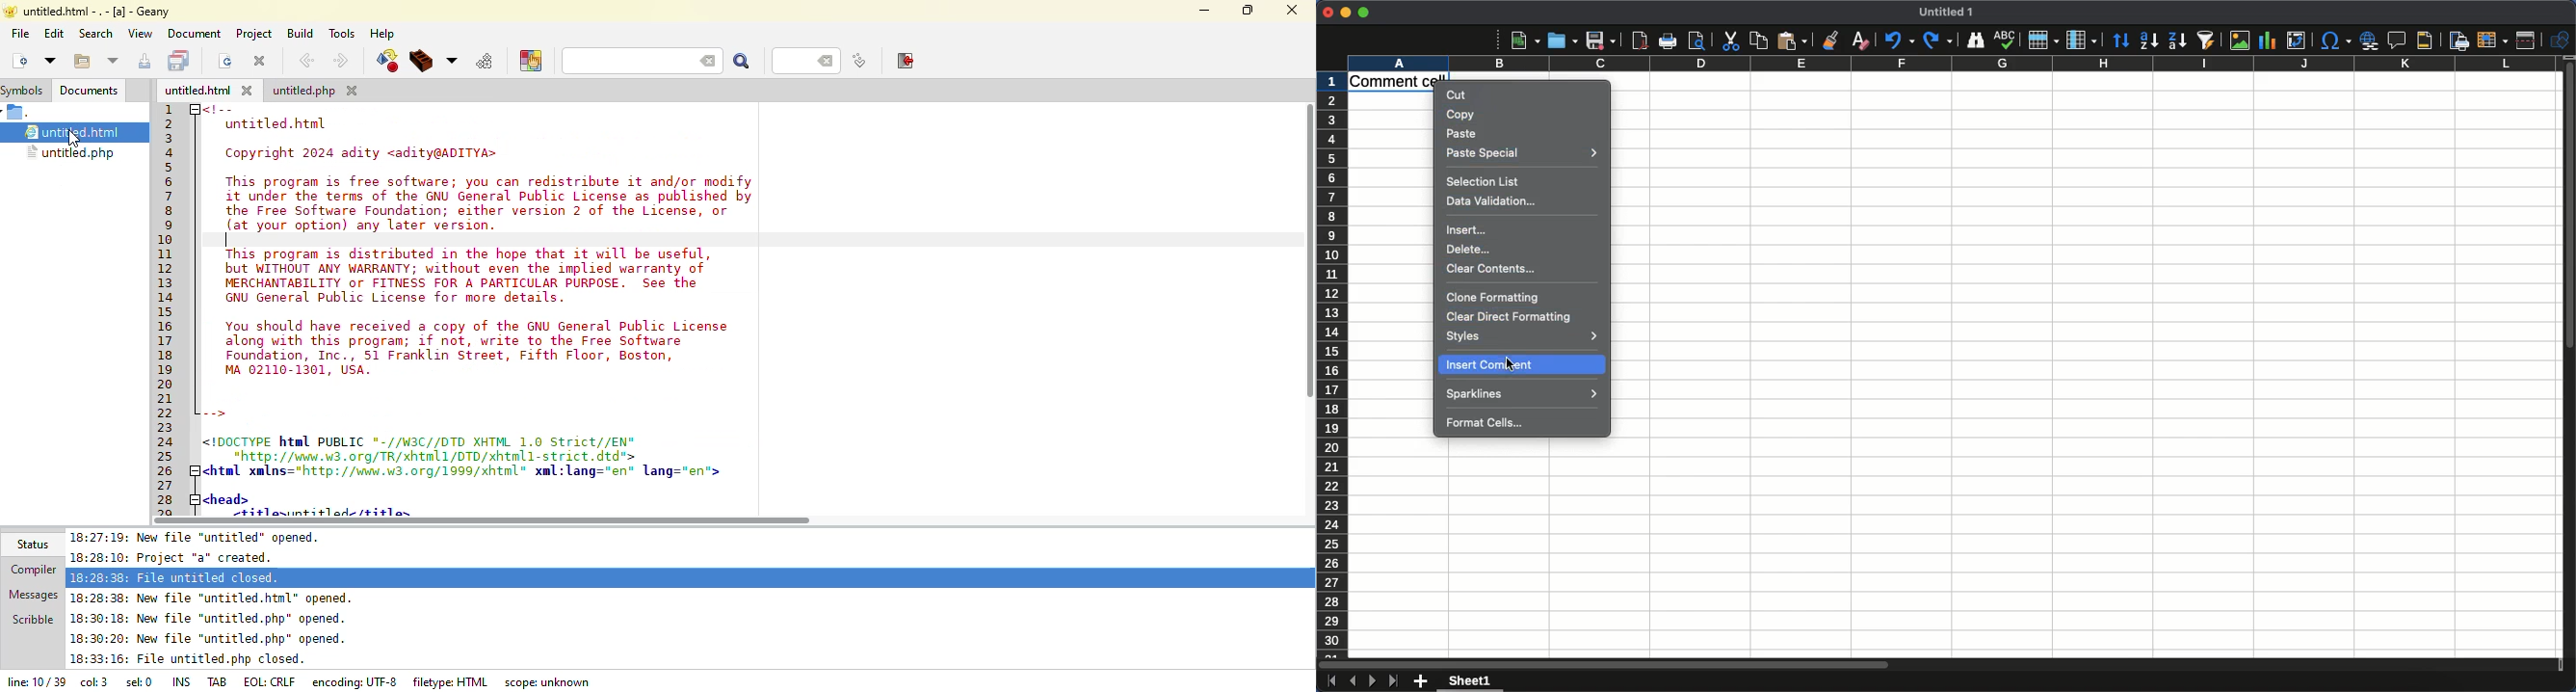  Describe the element at coordinates (1760, 39) in the screenshot. I see `Copy` at that location.